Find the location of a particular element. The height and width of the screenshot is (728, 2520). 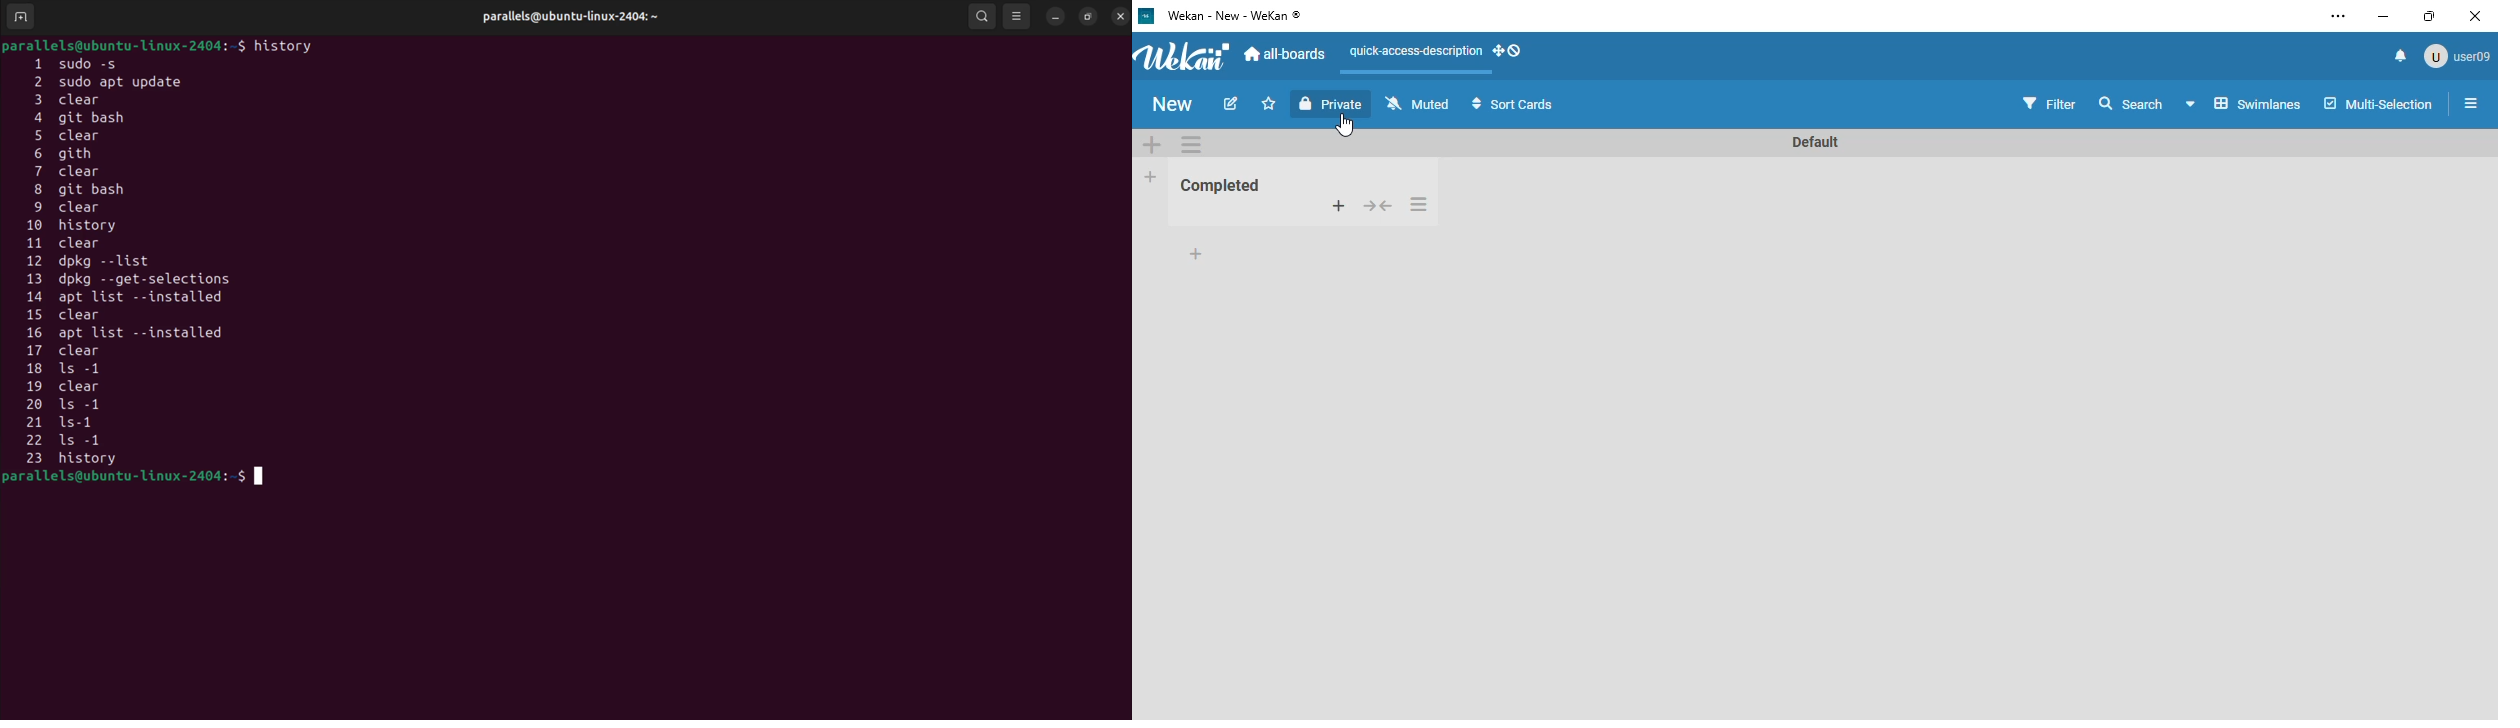

list actions is located at coordinates (1418, 203).